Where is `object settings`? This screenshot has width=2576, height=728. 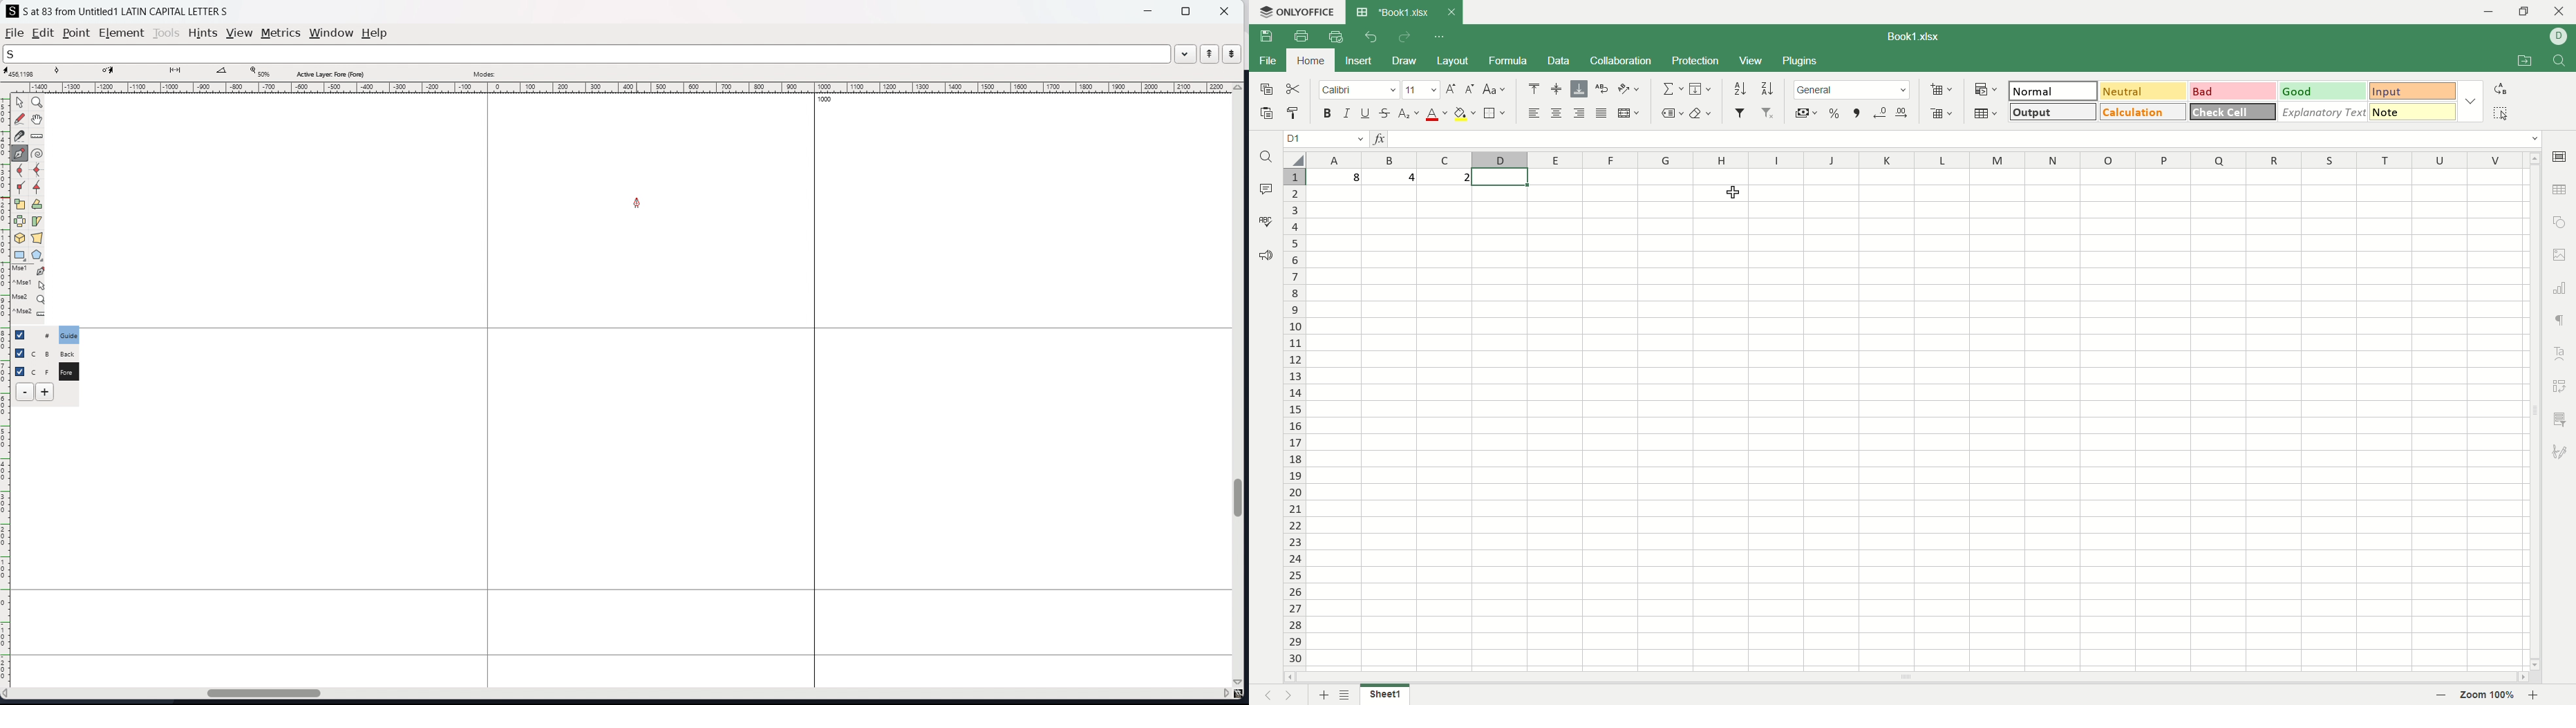
object settings is located at coordinates (2560, 222).